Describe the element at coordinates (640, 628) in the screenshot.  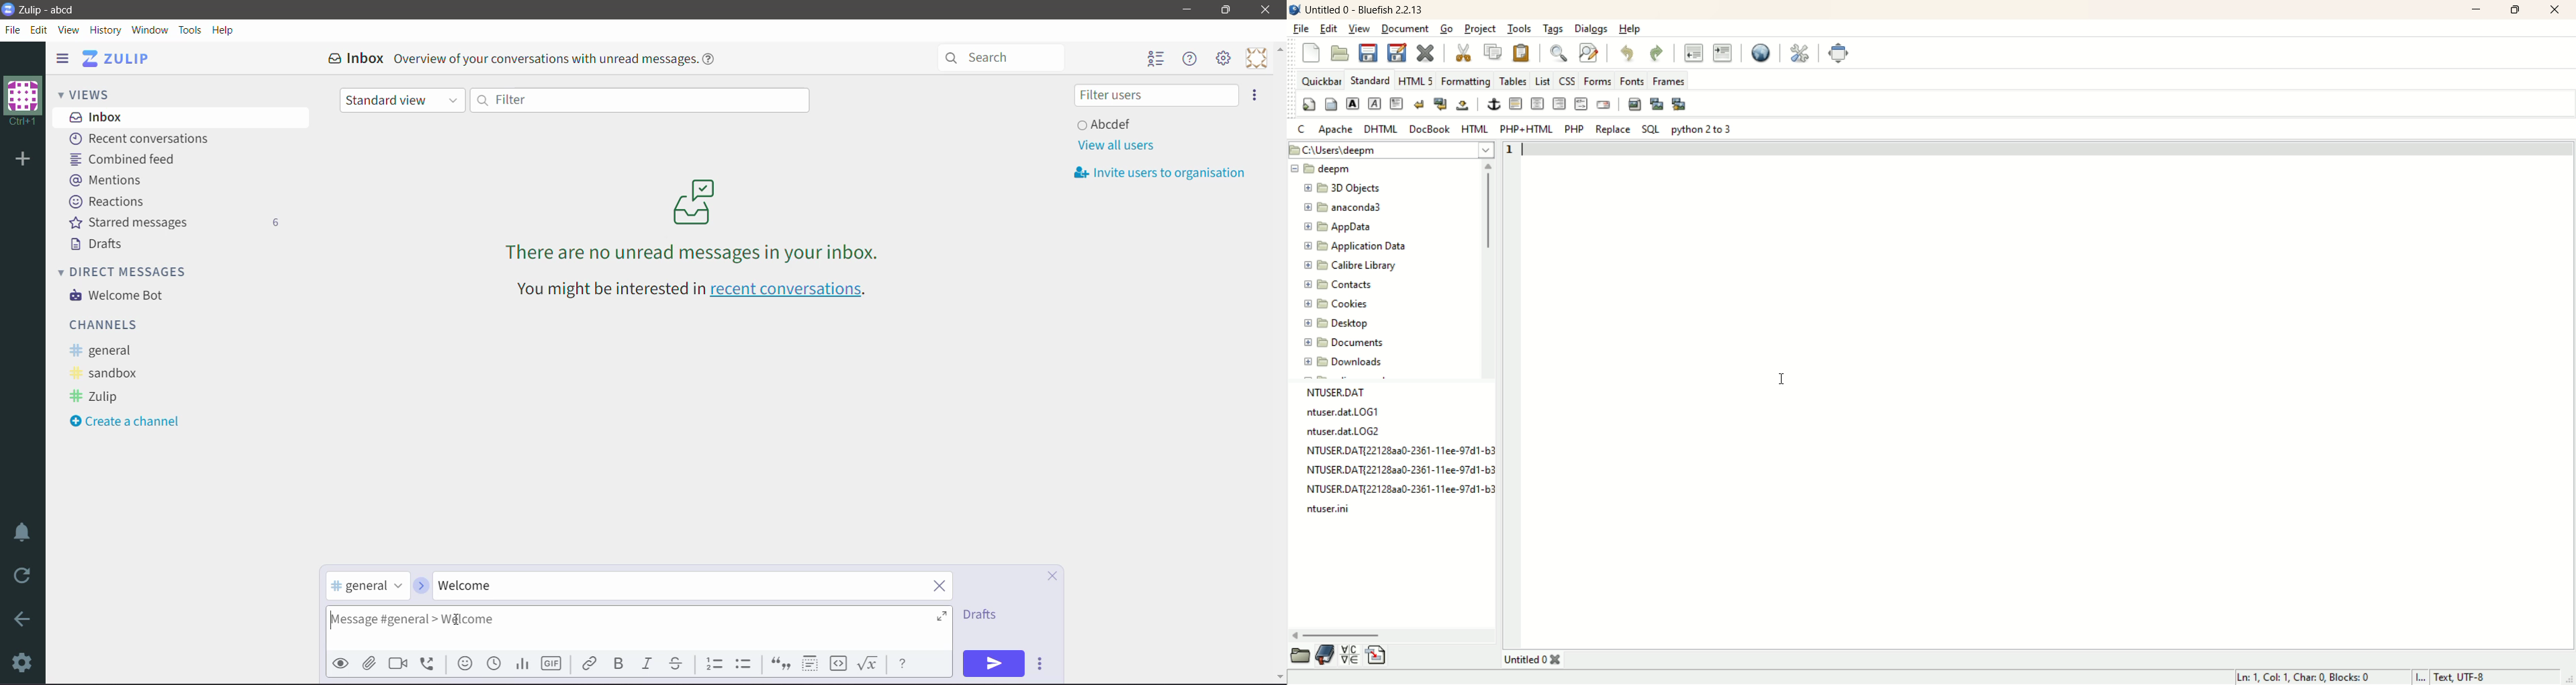
I see `Type the required message in the general channel under the specified topic` at that location.